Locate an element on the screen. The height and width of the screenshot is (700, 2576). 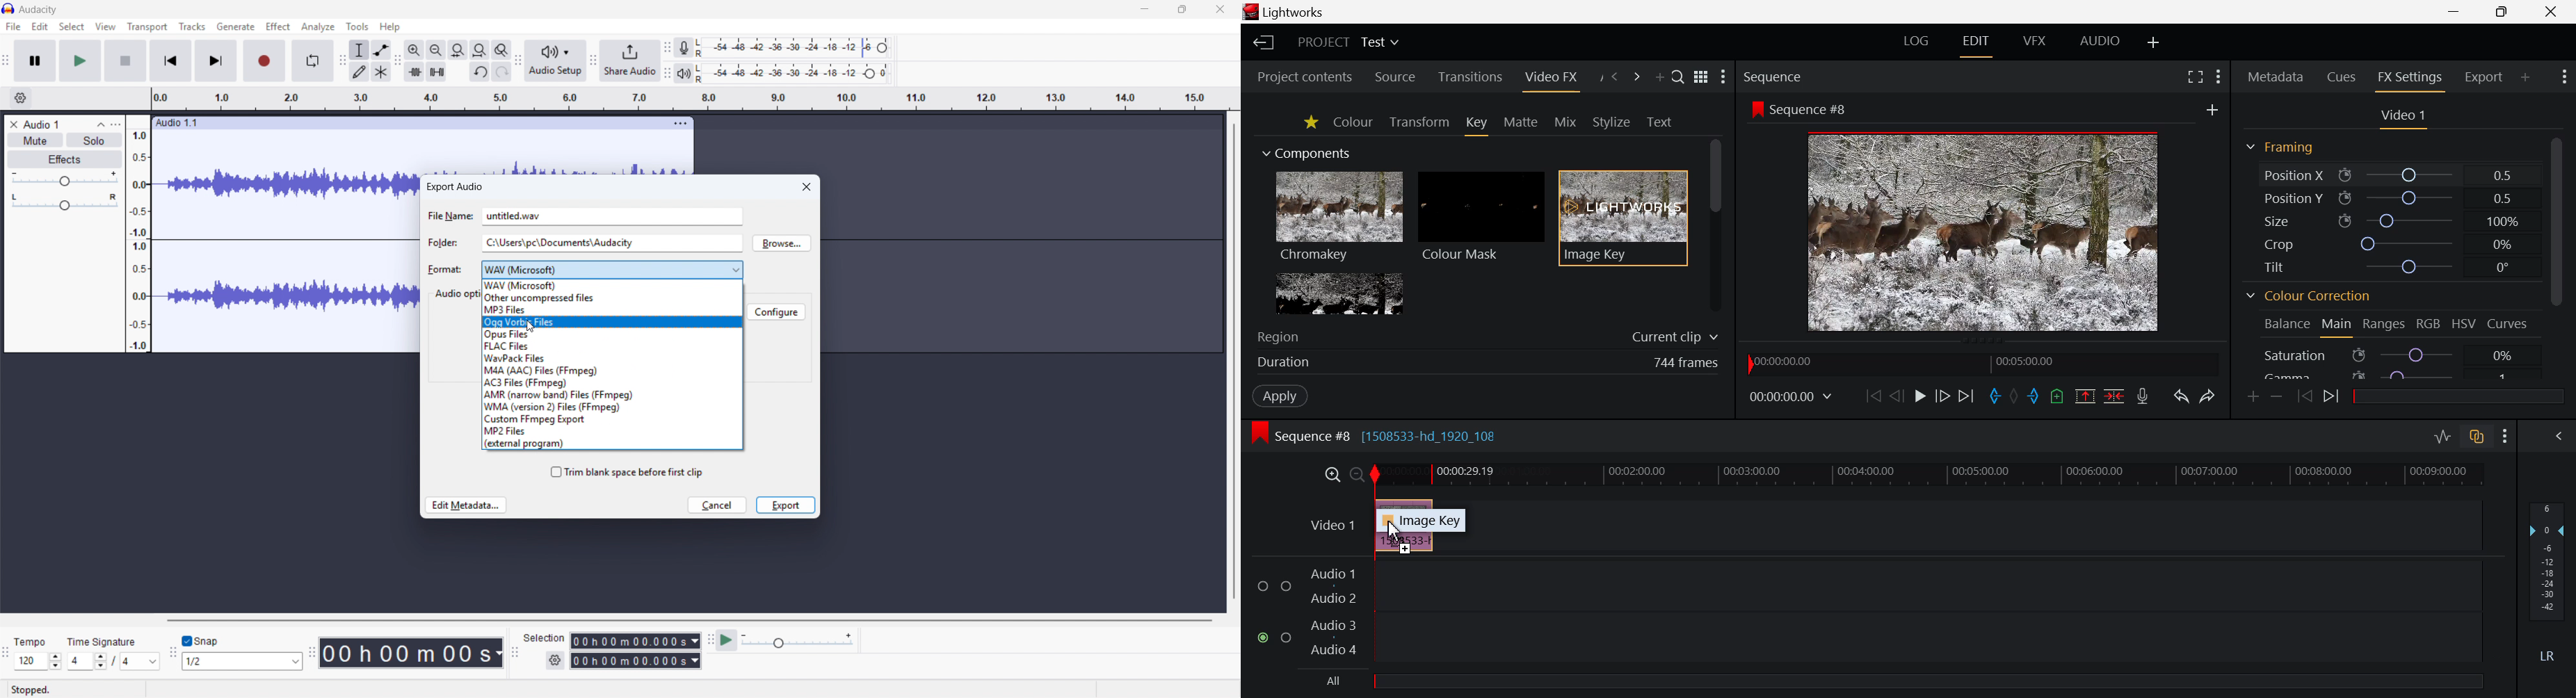
Colour Mask is located at coordinates (1481, 218).